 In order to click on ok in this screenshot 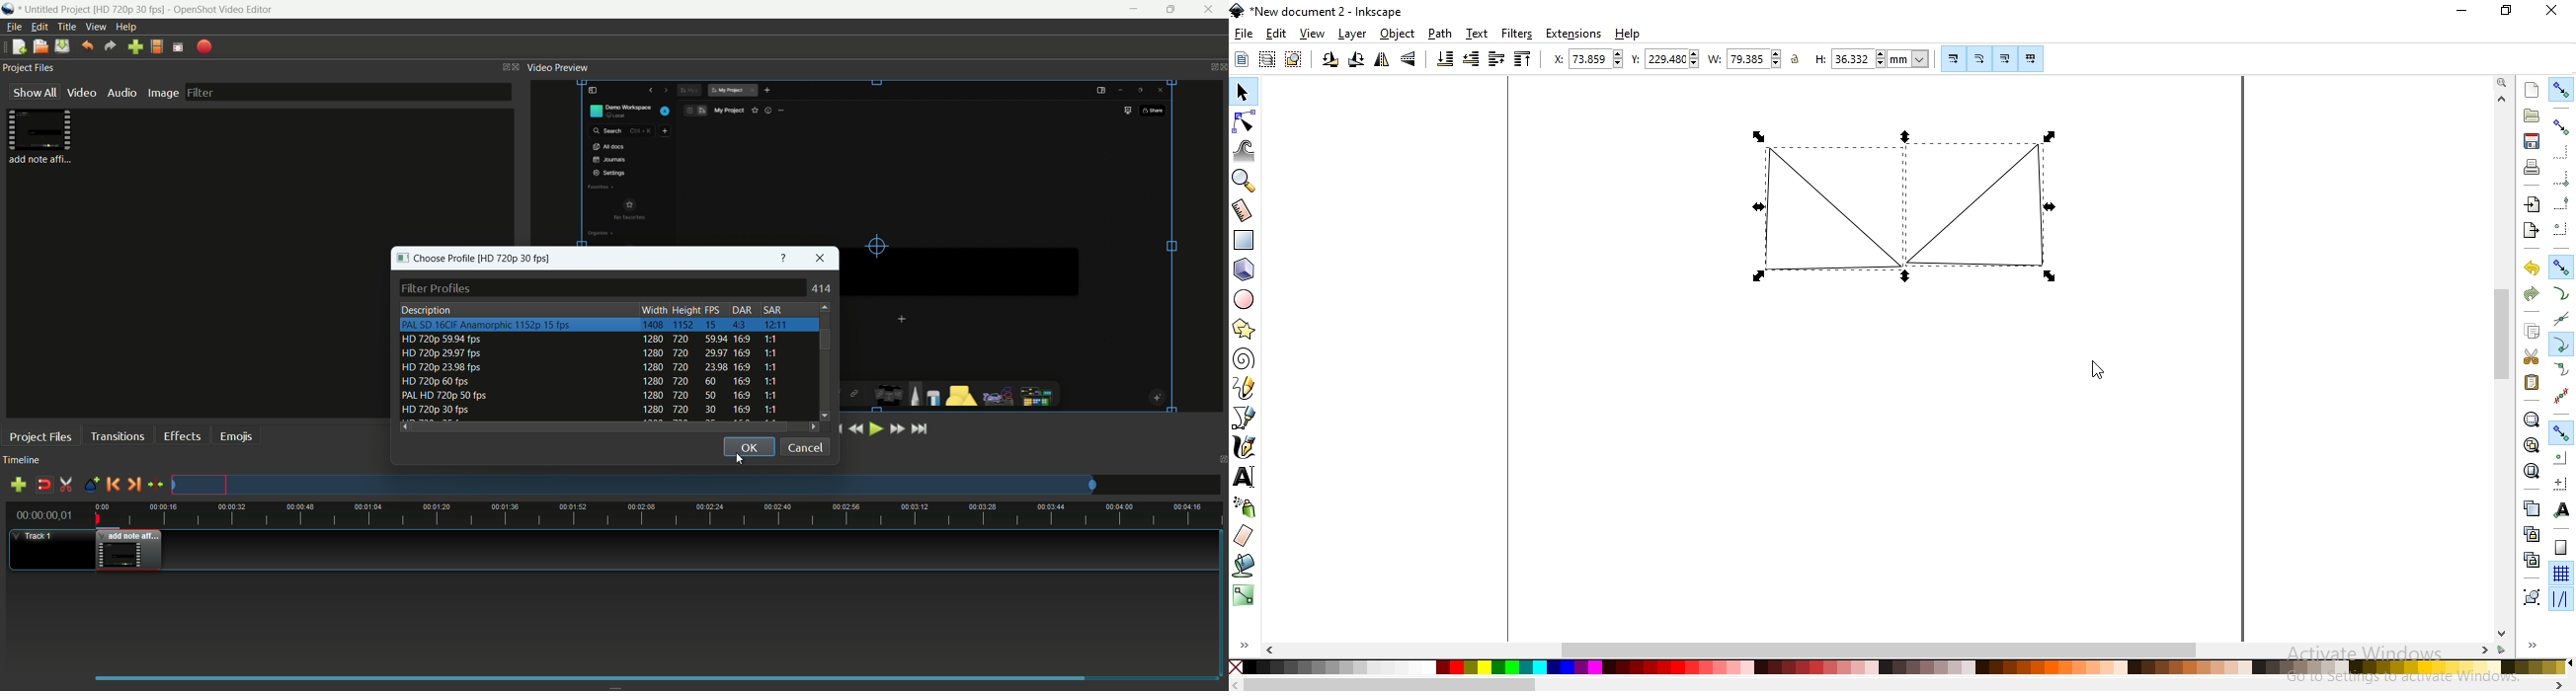, I will do `click(750, 447)`.